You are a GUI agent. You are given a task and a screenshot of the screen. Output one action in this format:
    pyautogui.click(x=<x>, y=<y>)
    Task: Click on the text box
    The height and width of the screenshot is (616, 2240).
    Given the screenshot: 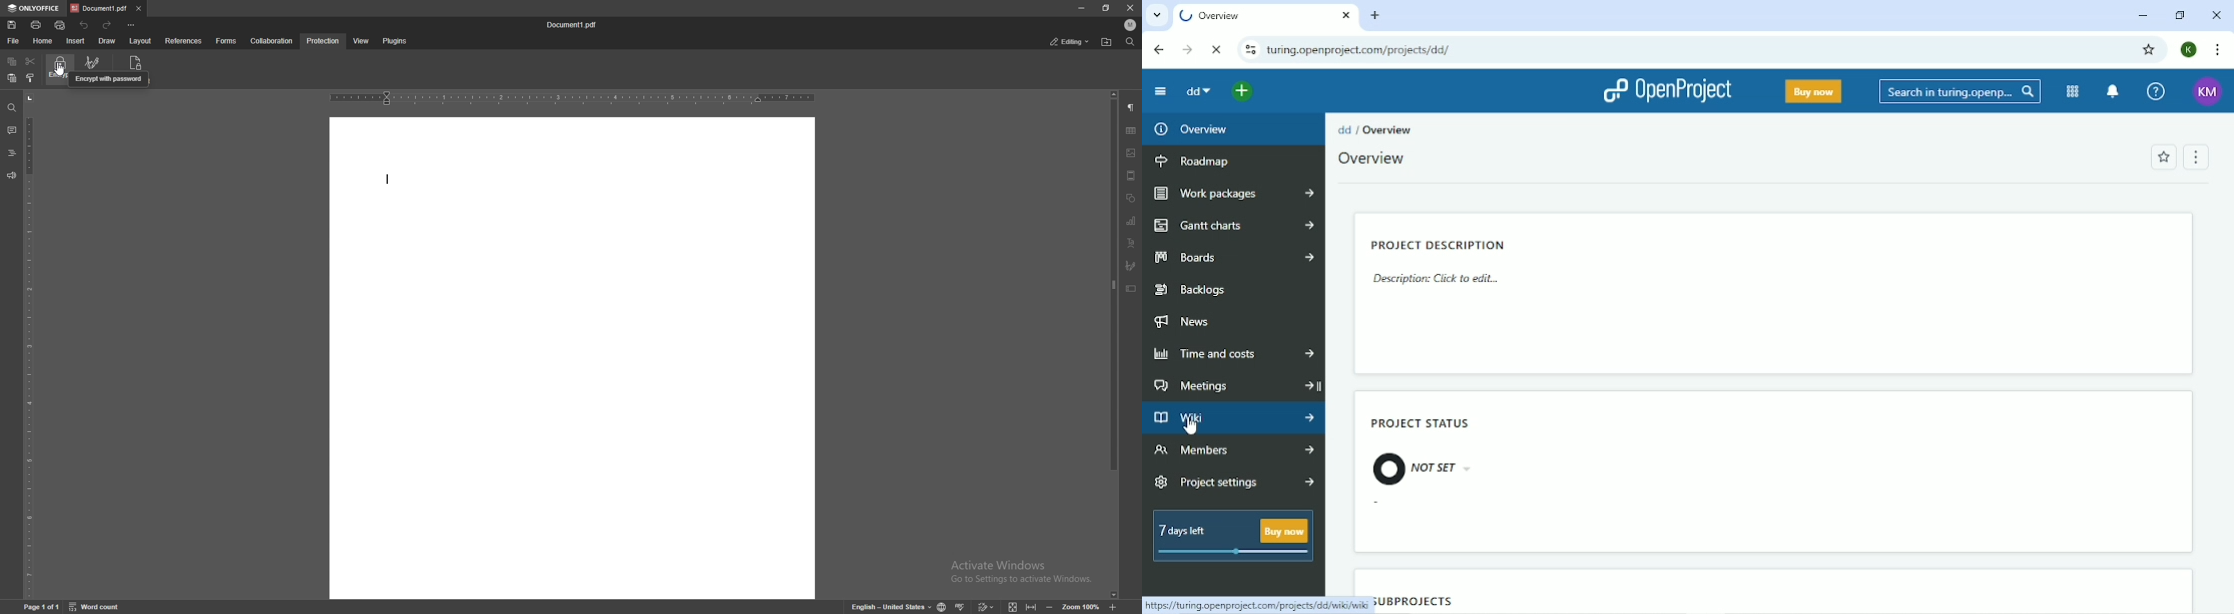 What is the action you would take?
    pyautogui.click(x=1132, y=289)
    